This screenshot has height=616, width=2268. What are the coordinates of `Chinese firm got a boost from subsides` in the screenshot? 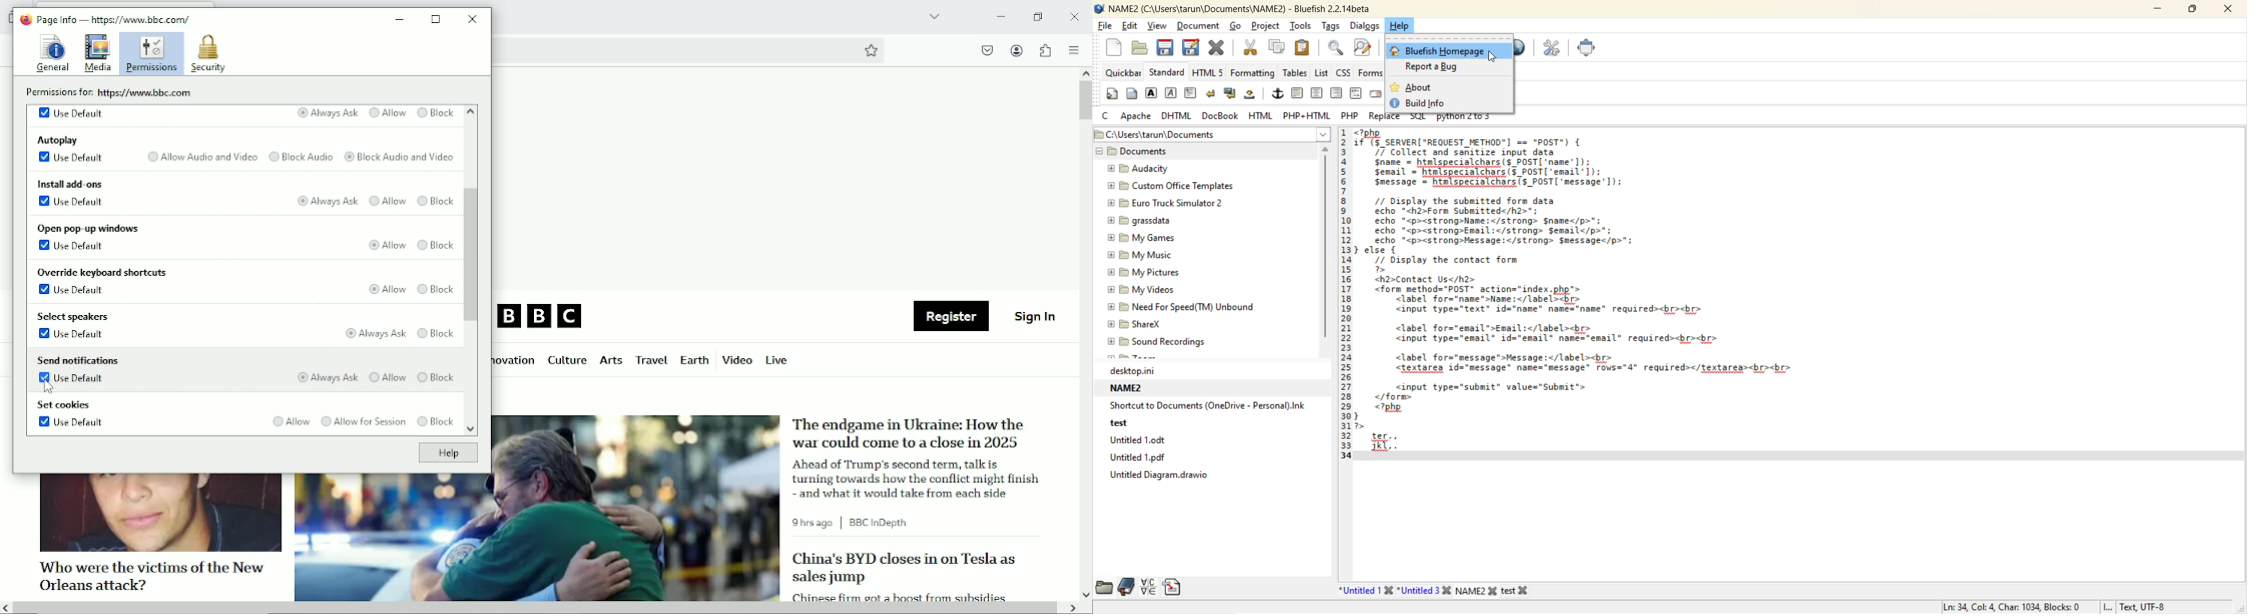 It's located at (899, 595).